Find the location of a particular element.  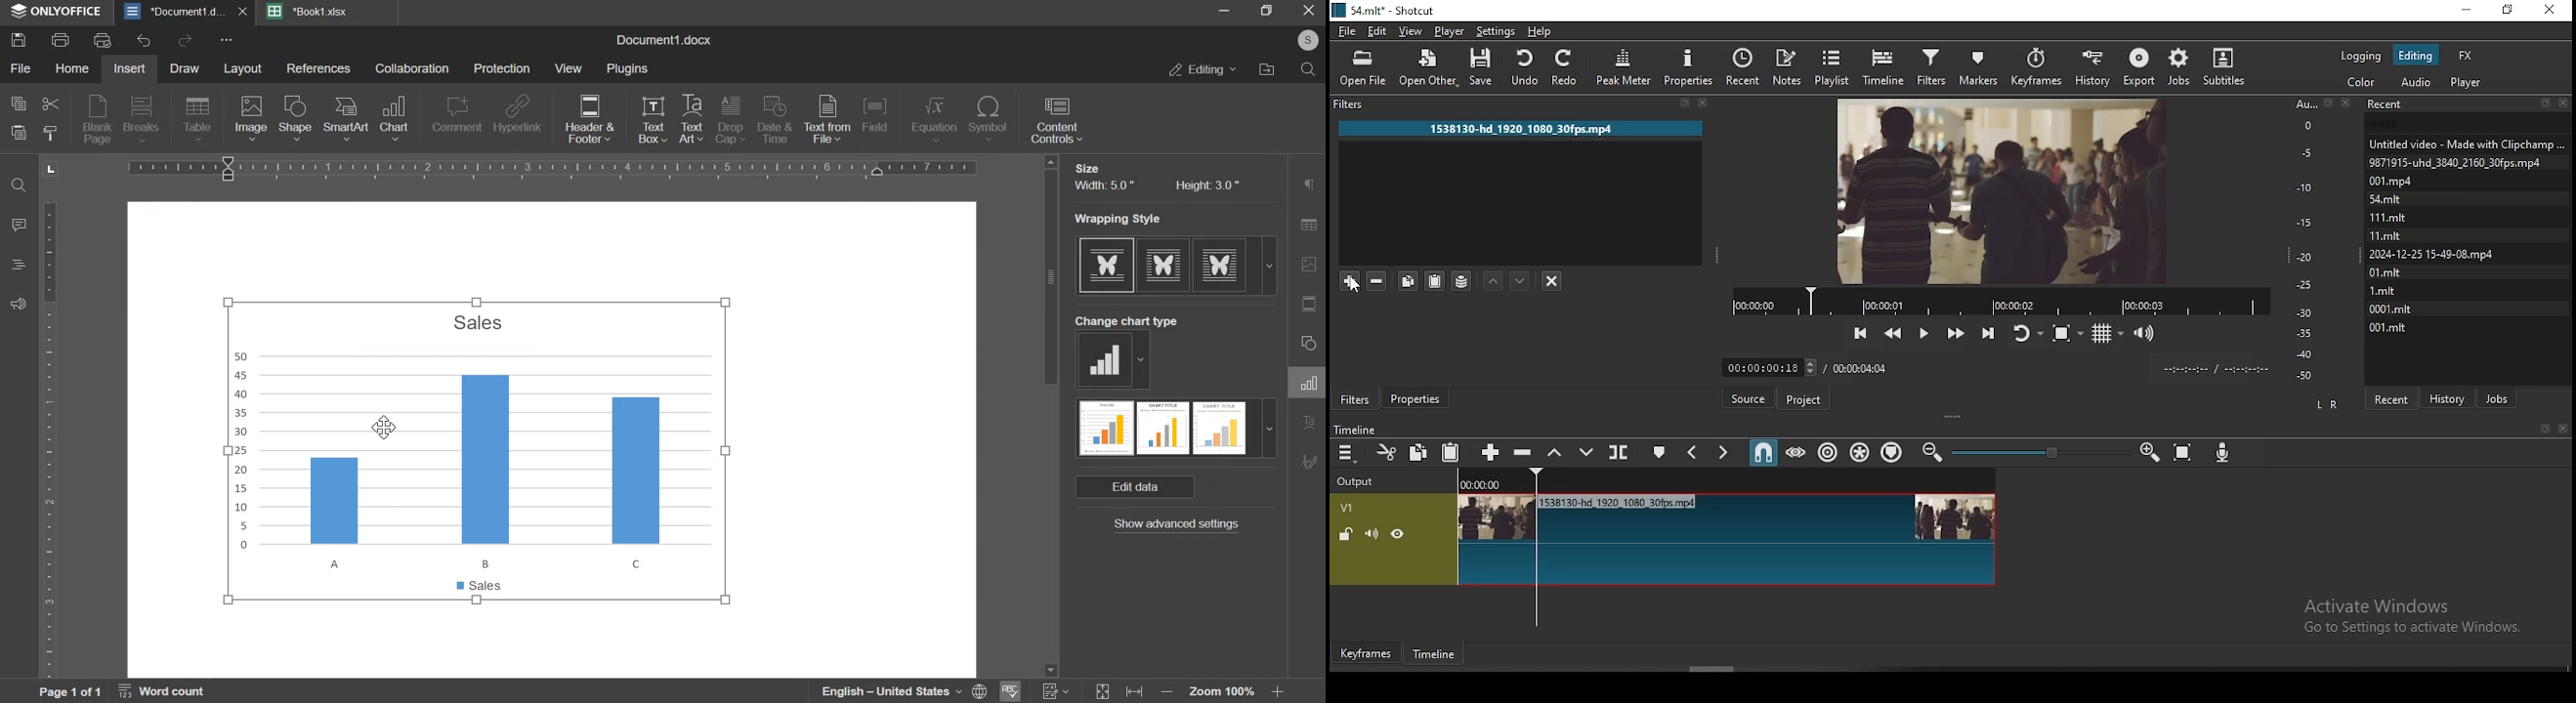

toggle player looping is located at coordinates (2026, 331).